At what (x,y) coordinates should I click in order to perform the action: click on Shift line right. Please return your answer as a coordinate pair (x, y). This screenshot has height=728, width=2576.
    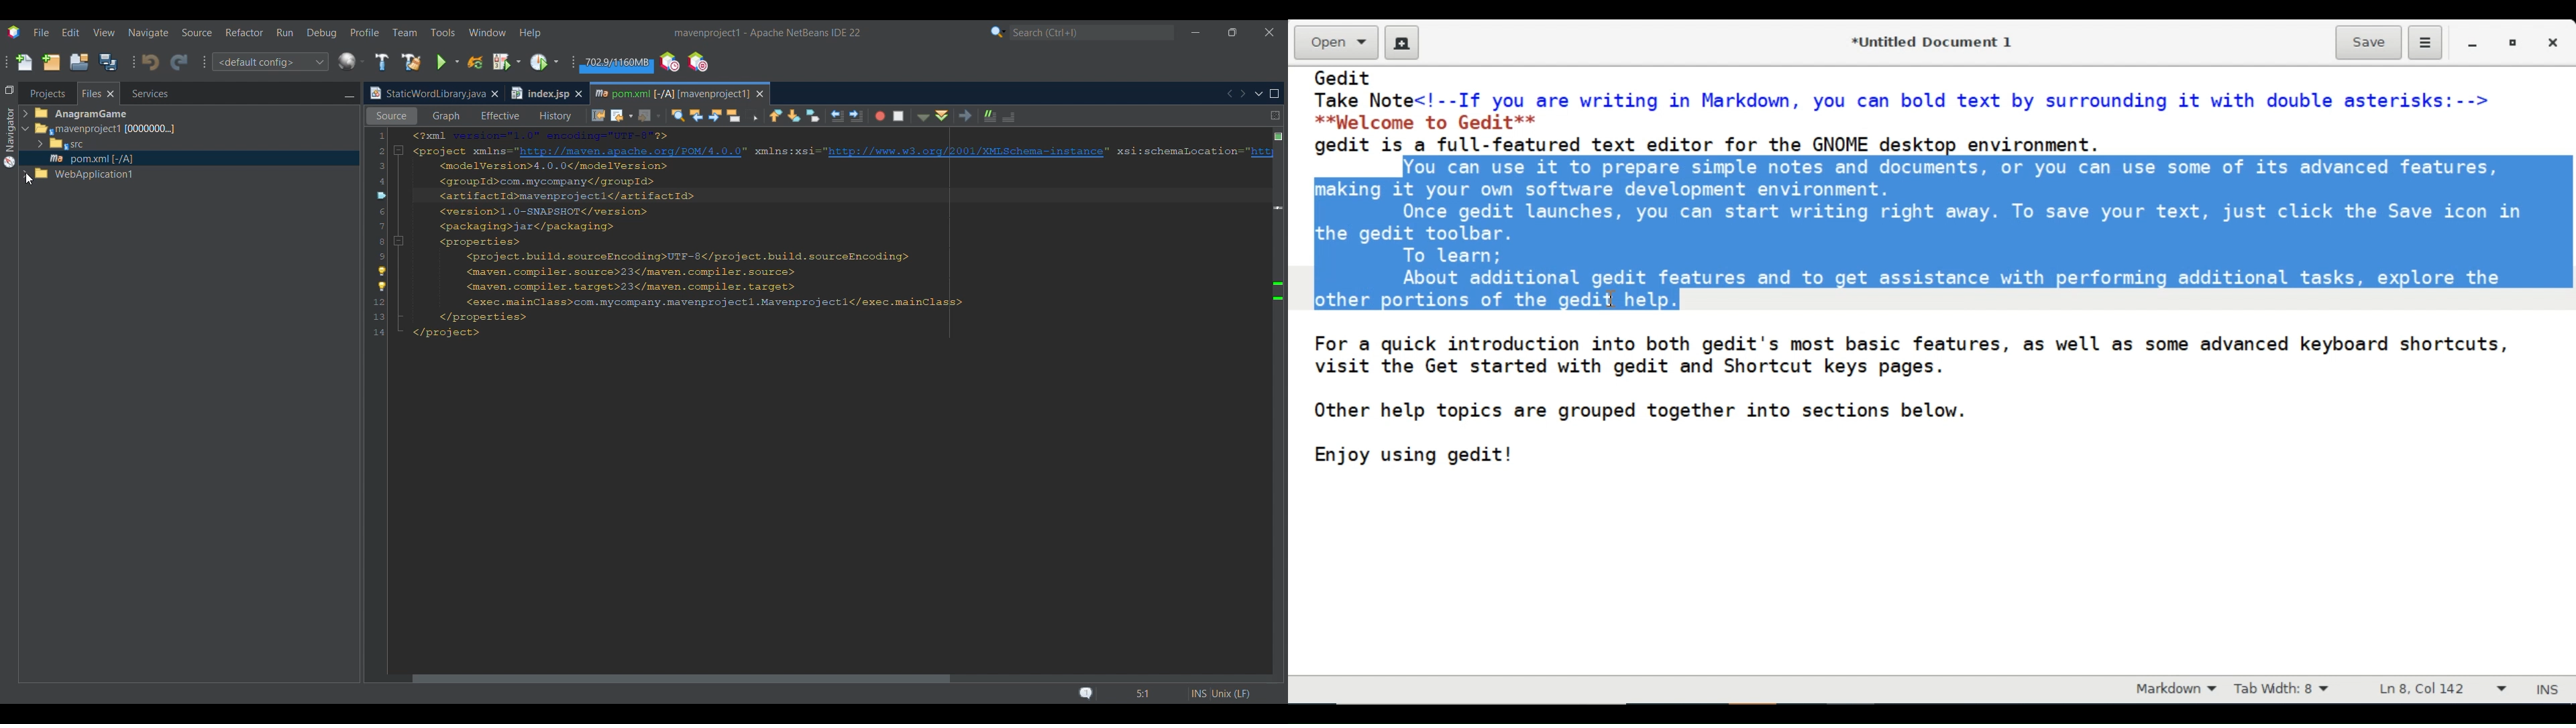
    Looking at the image, I should click on (853, 115).